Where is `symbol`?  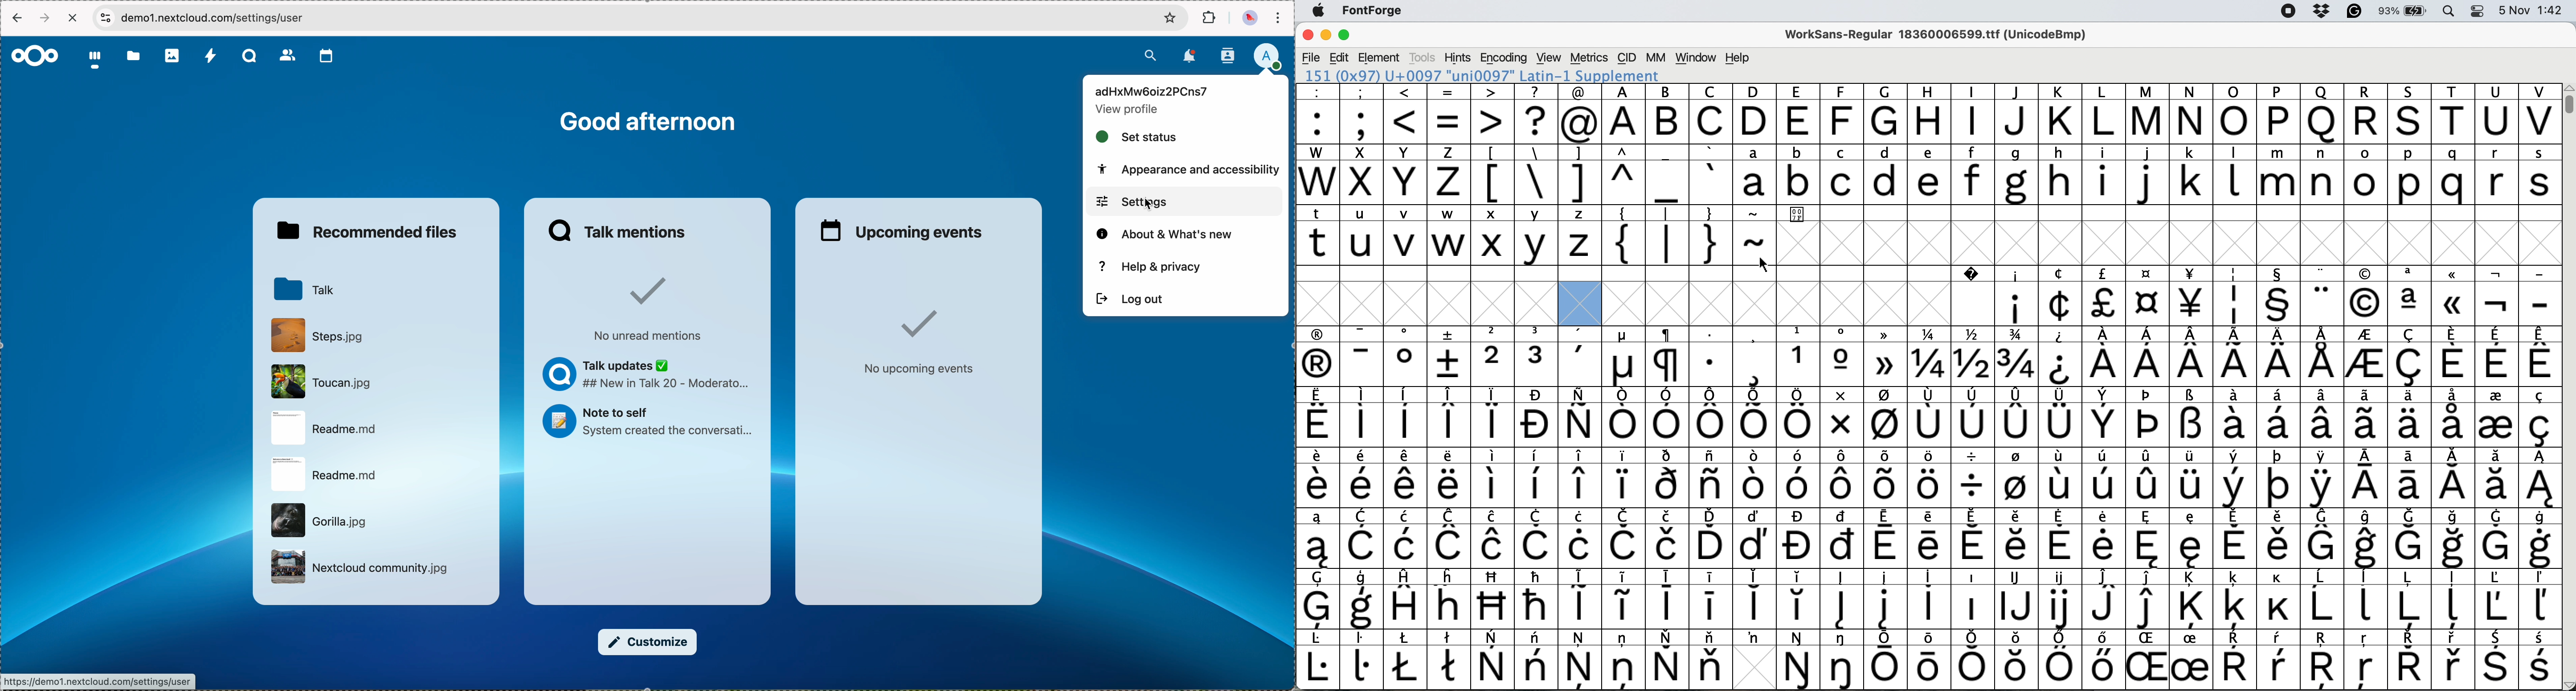
symbol is located at coordinates (2323, 599).